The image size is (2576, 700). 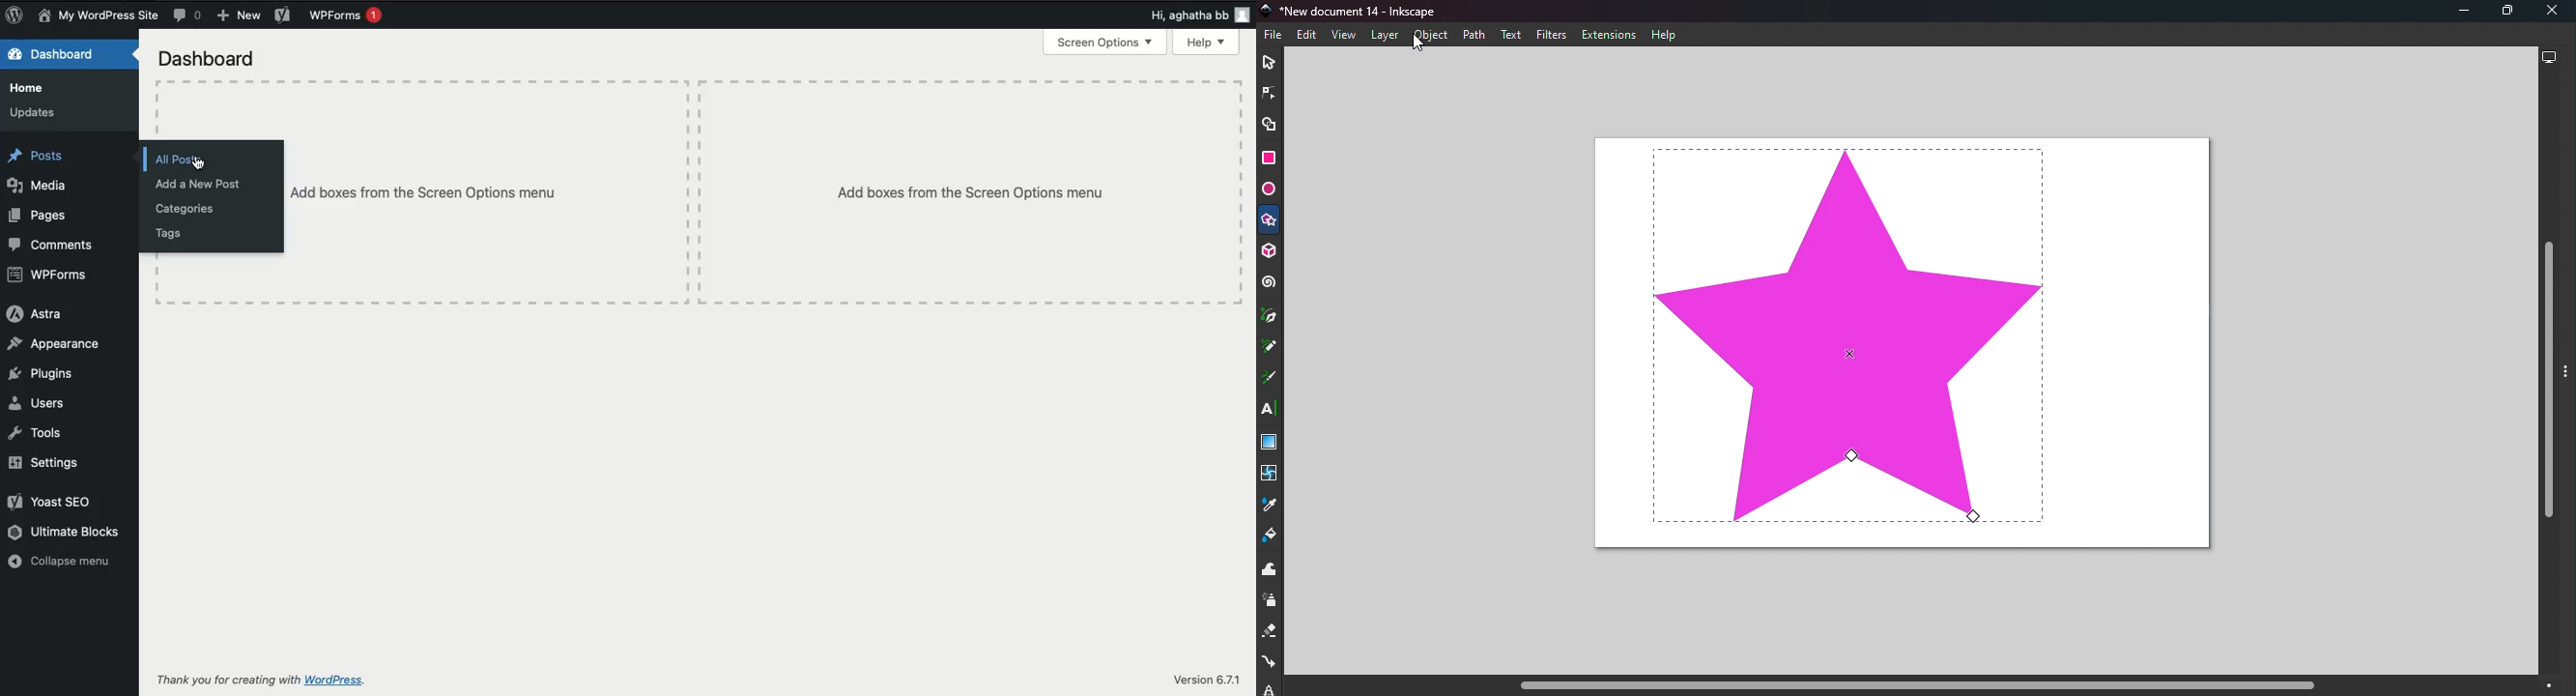 What do you see at coordinates (34, 89) in the screenshot?
I see `Home` at bounding box center [34, 89].